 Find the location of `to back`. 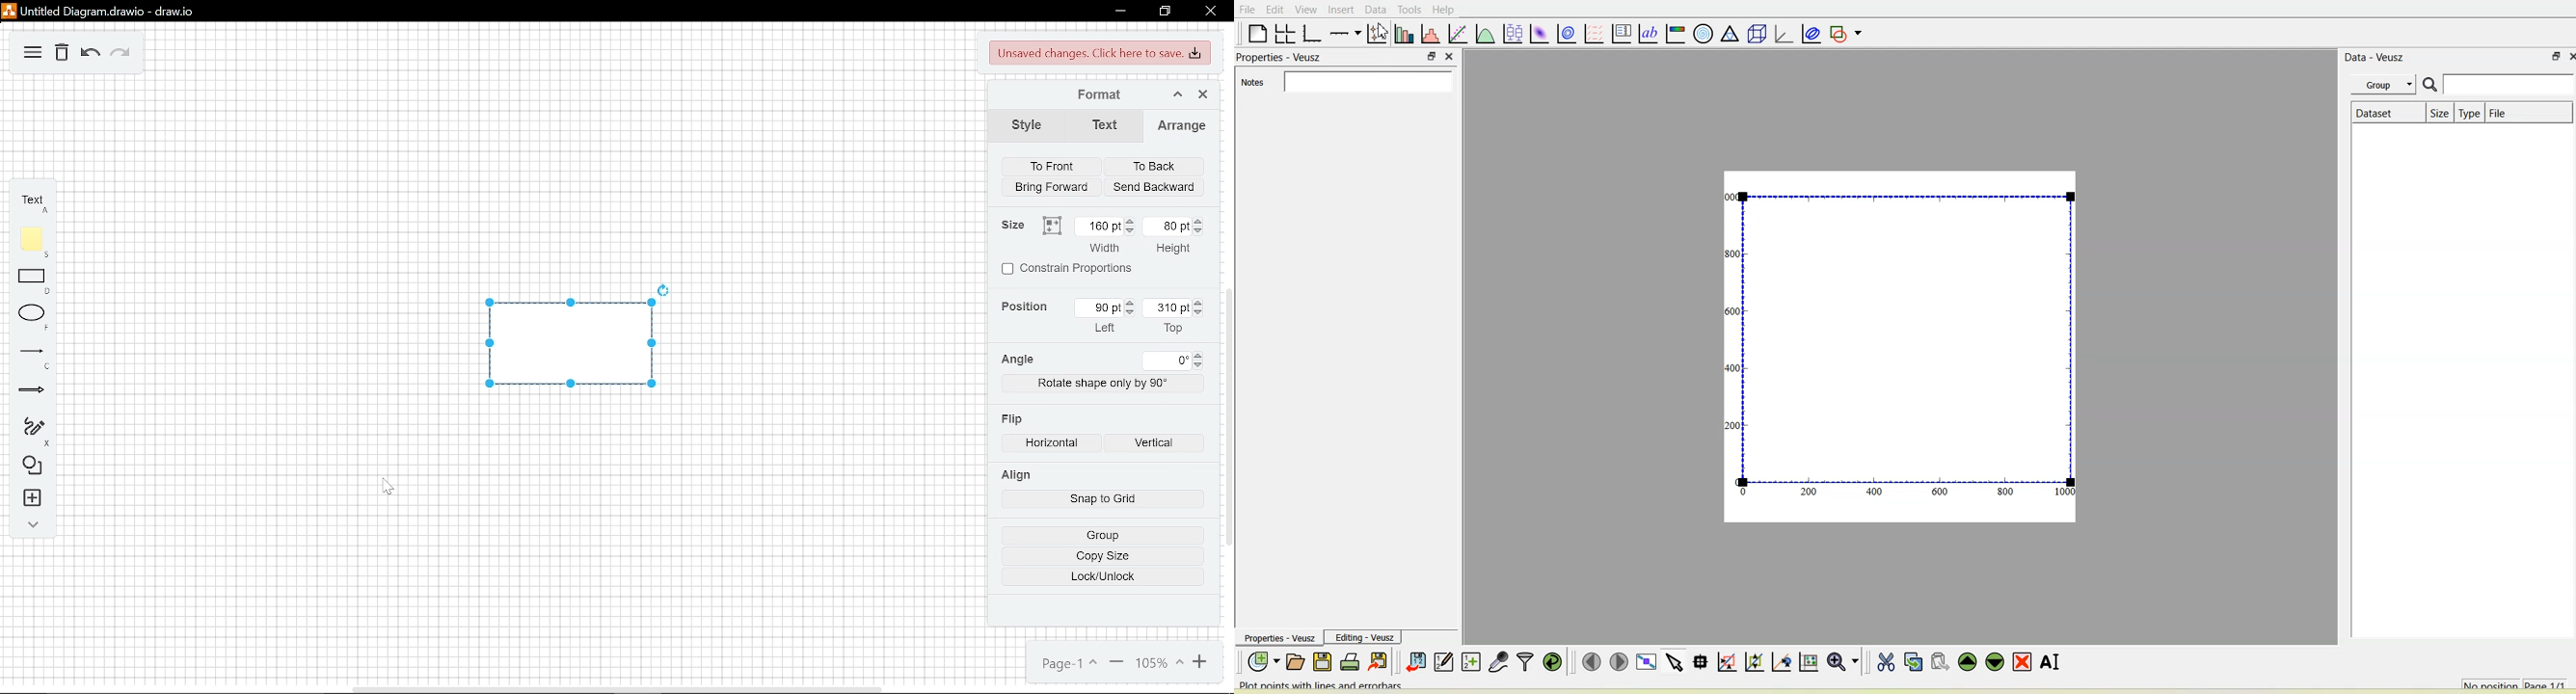

to back is located at coordinates (1156, 166).